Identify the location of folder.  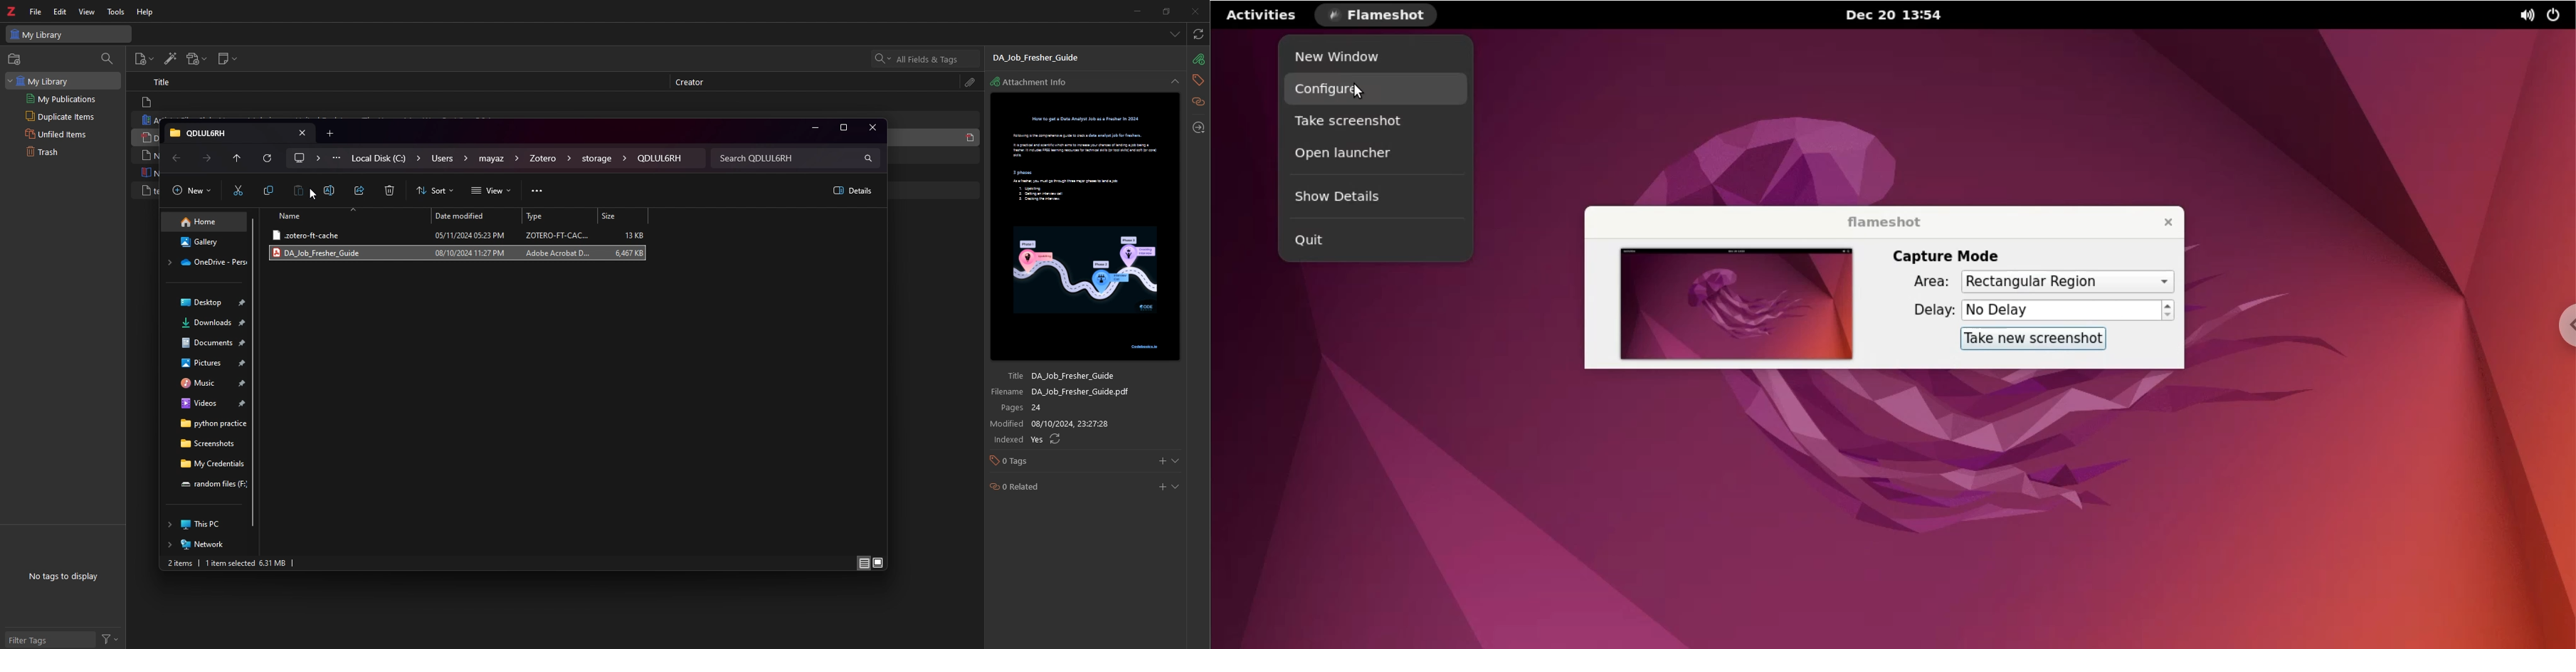
(661, 158).